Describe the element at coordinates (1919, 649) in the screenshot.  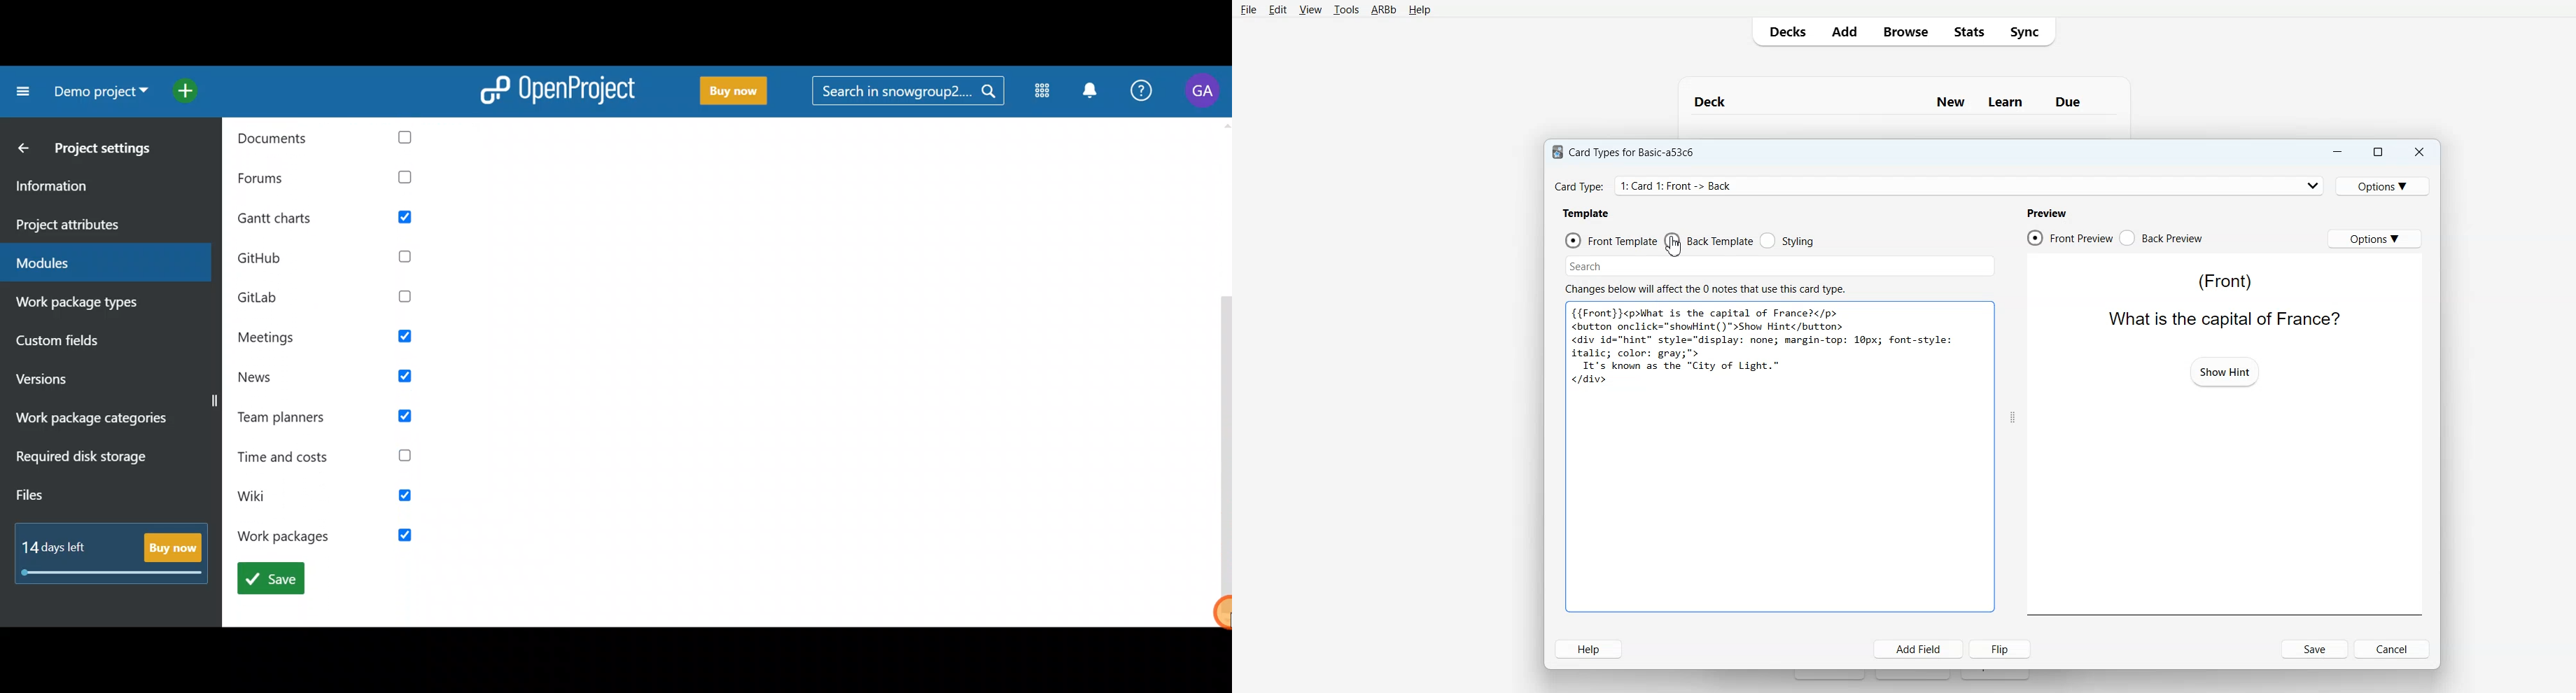
I see `Add Field` at that location.